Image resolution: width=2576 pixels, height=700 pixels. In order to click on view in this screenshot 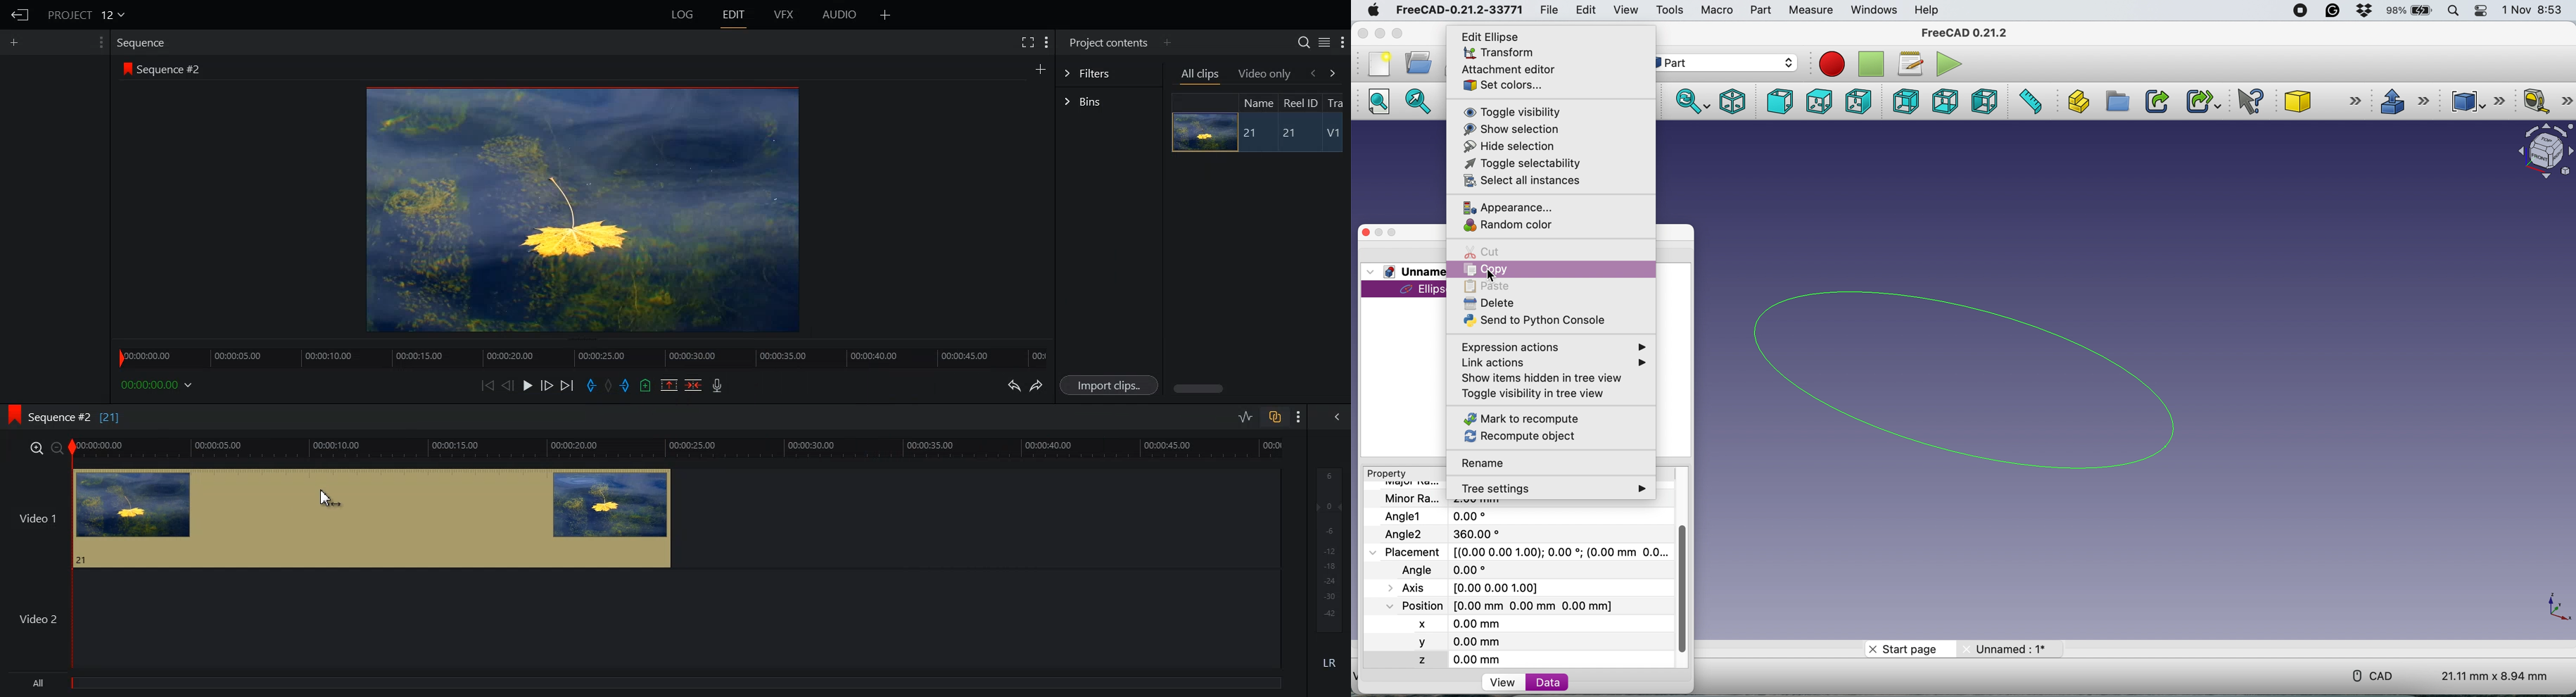, I will do `click(1507, 683)`.